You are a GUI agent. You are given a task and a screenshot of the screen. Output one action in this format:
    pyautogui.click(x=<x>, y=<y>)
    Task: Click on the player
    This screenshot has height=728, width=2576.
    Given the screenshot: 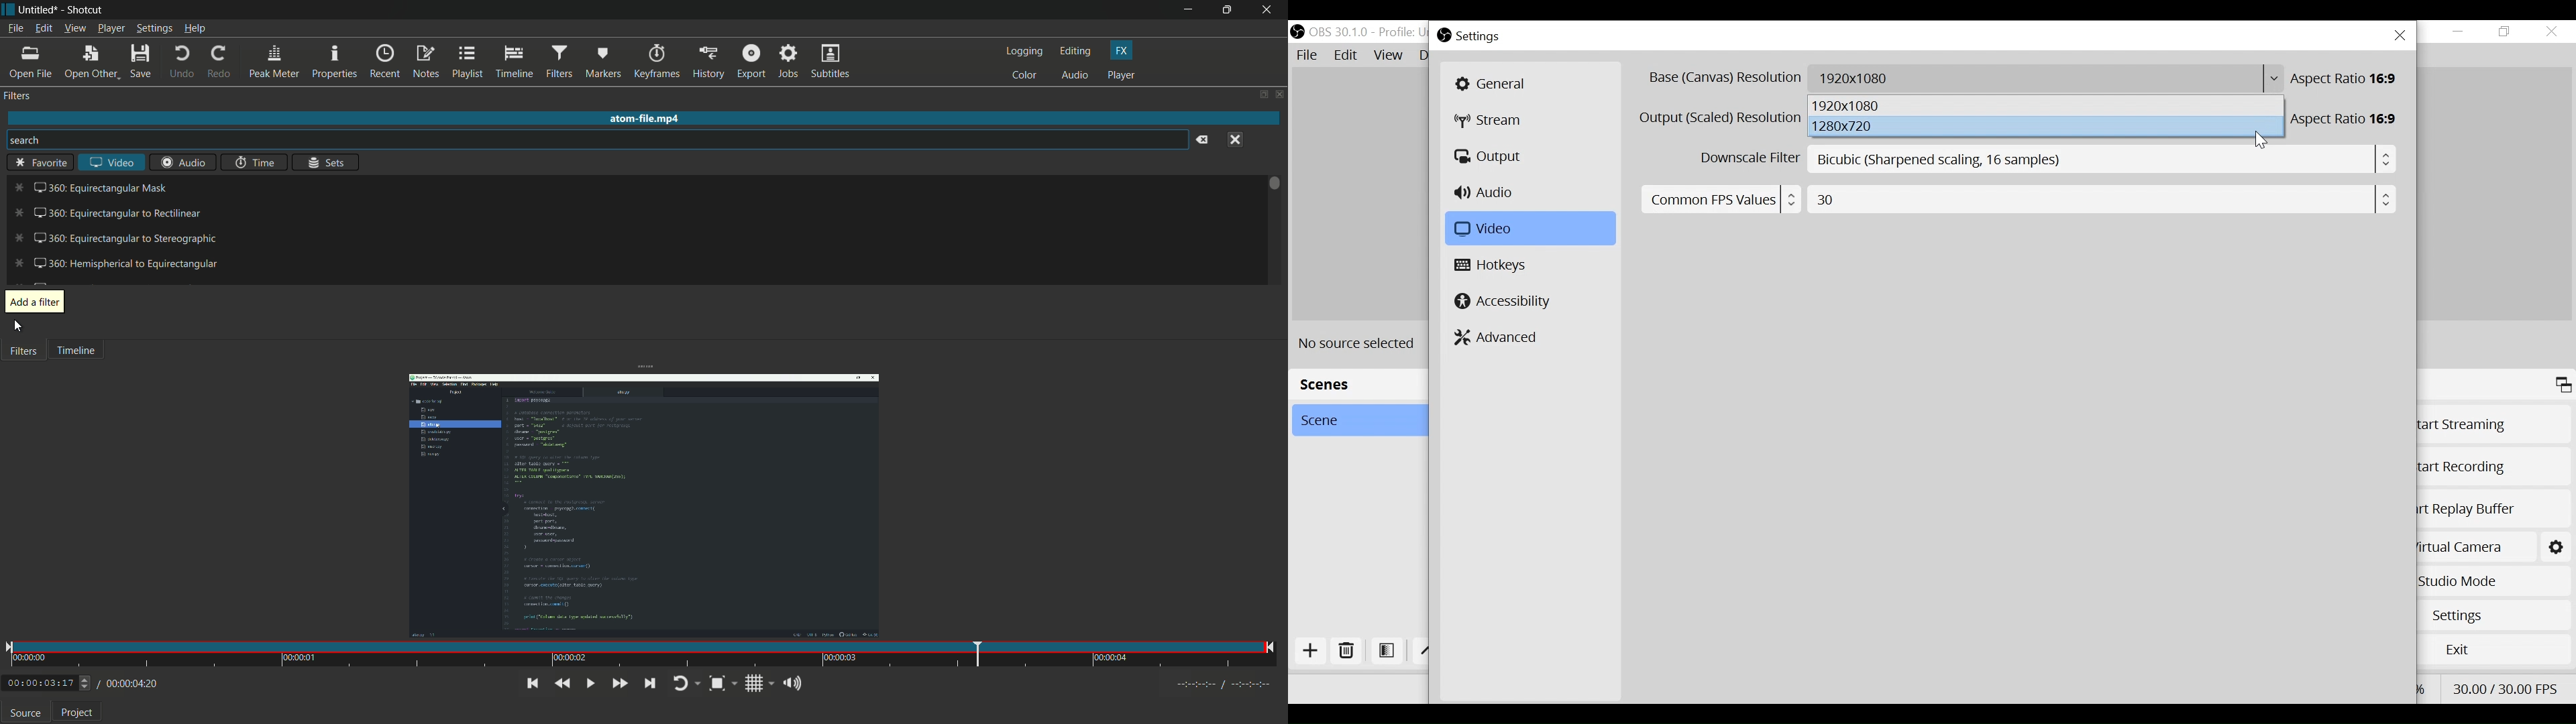 What is the action you would take?
    pyautogui.click(x=1124, y=75)
    